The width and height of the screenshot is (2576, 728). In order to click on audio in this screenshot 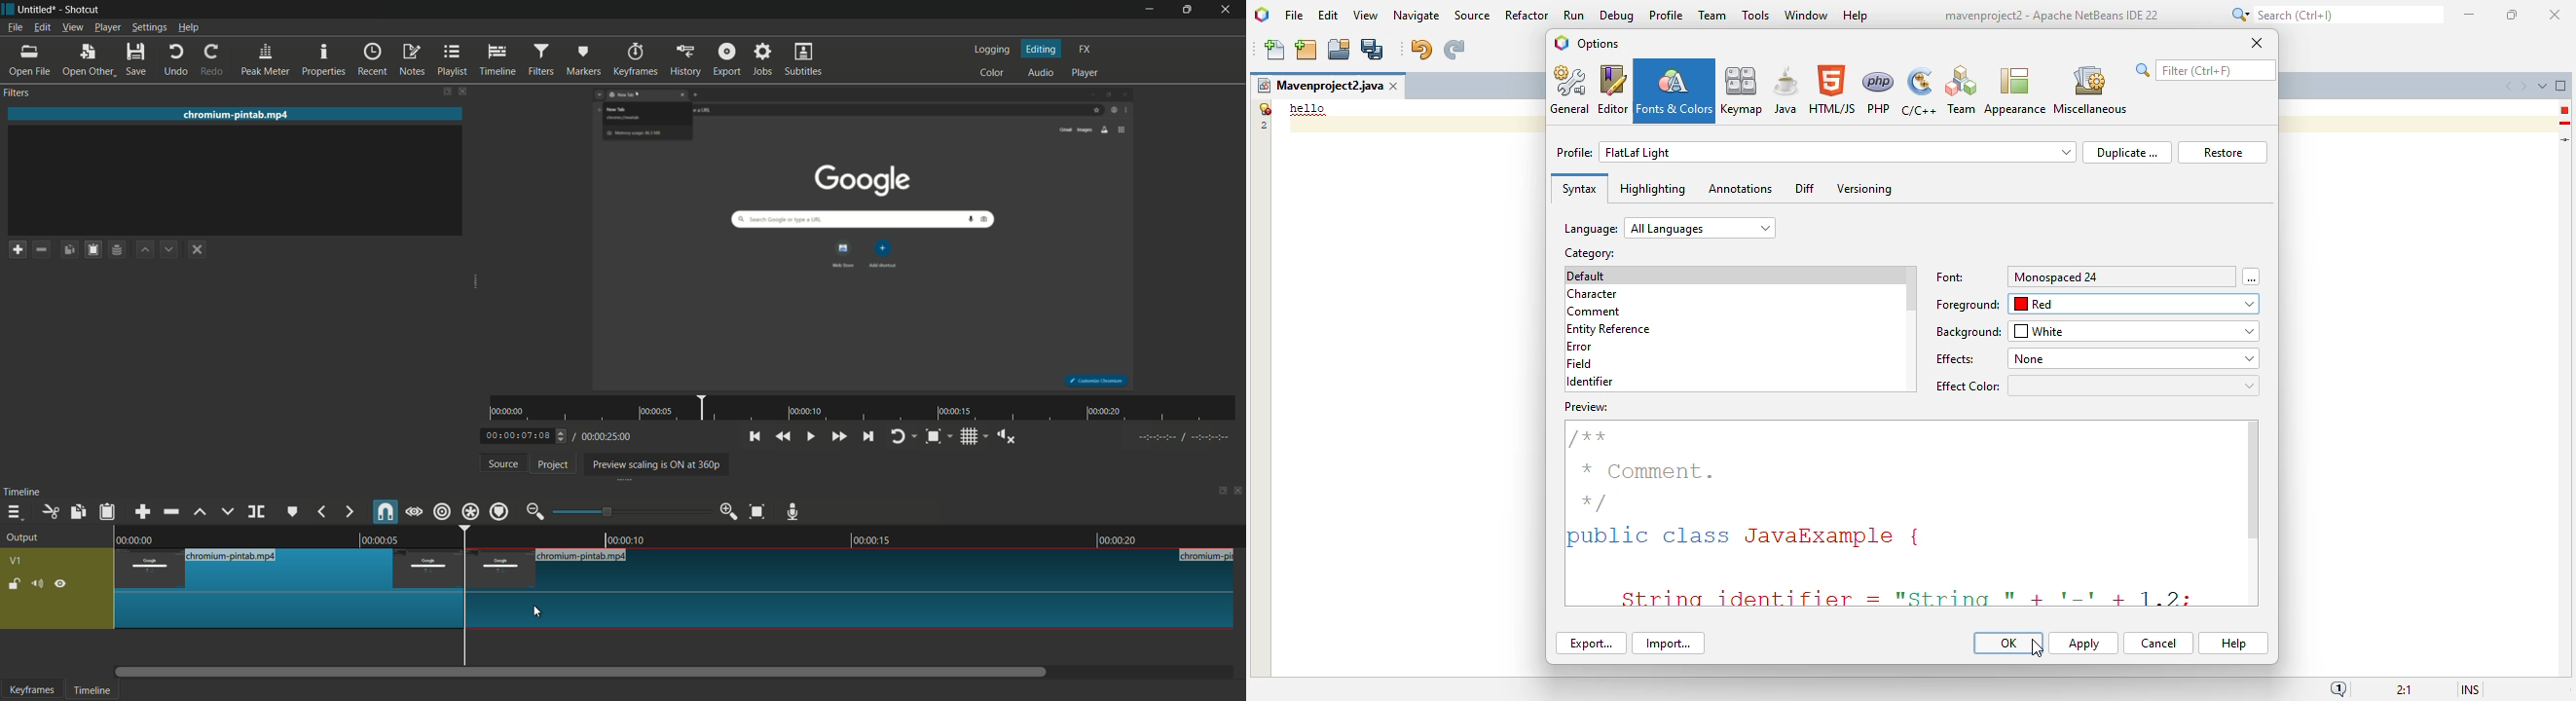, I will do `click(1041, 73)`.